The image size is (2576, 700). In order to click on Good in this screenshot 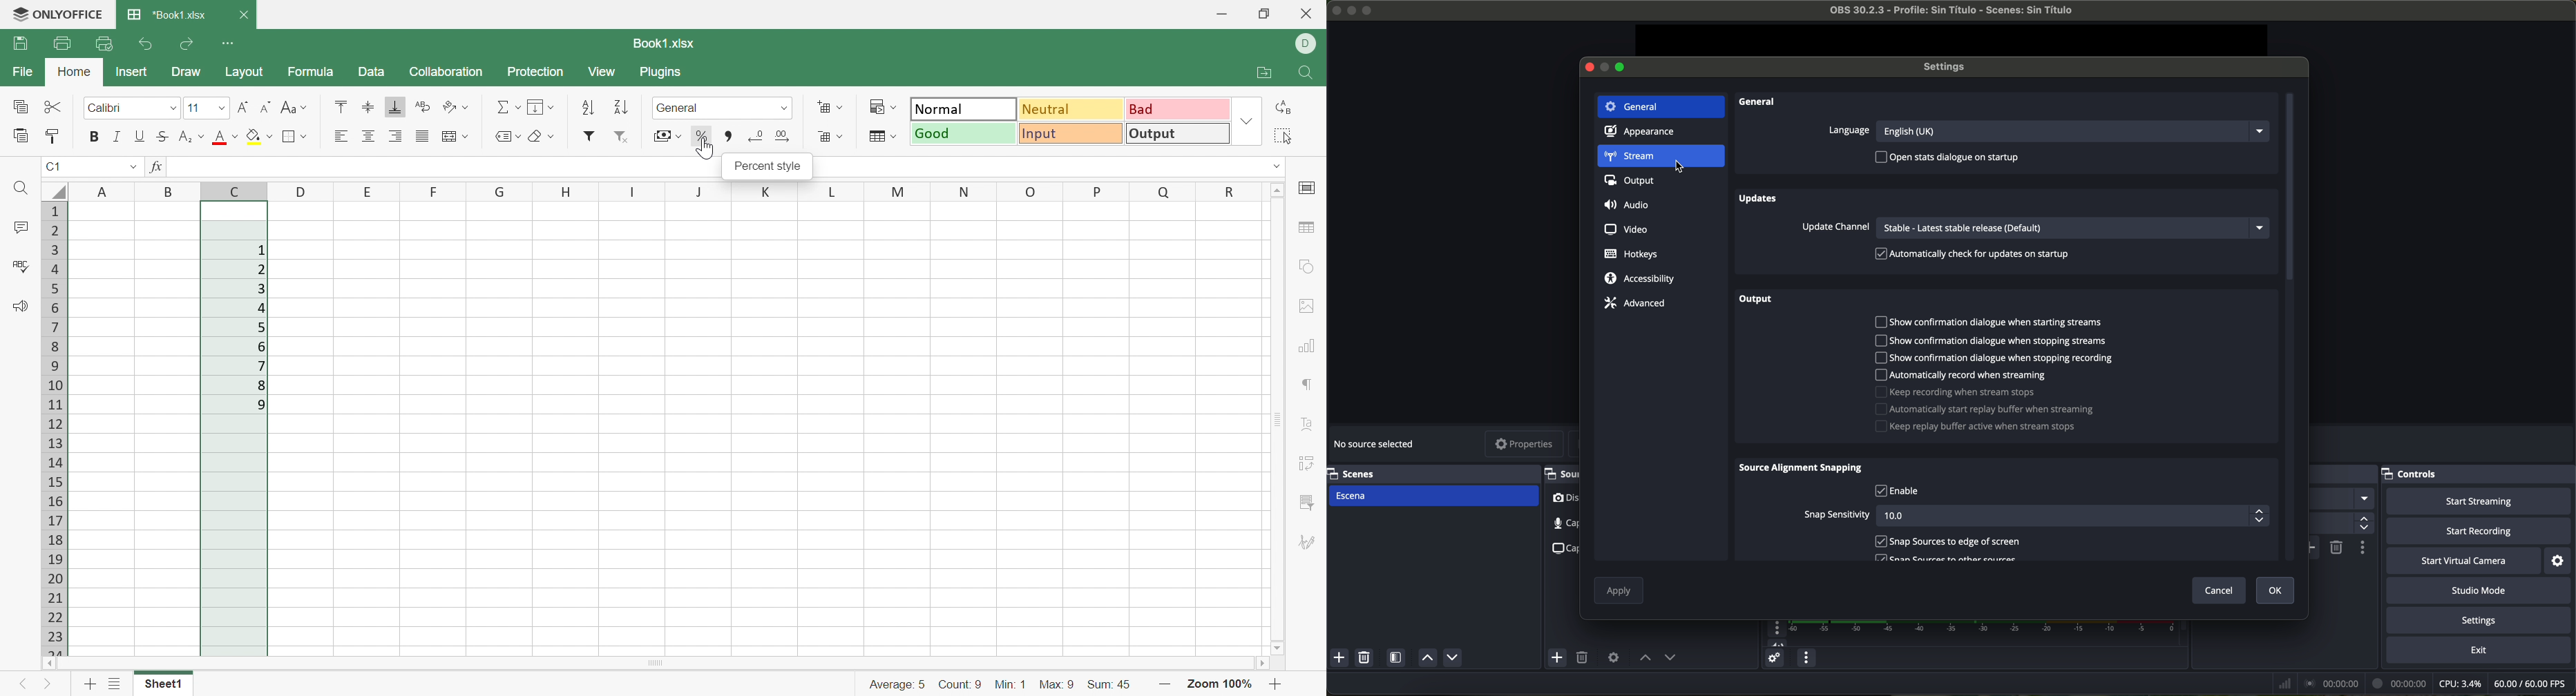, I will do `click(964, 134)`.